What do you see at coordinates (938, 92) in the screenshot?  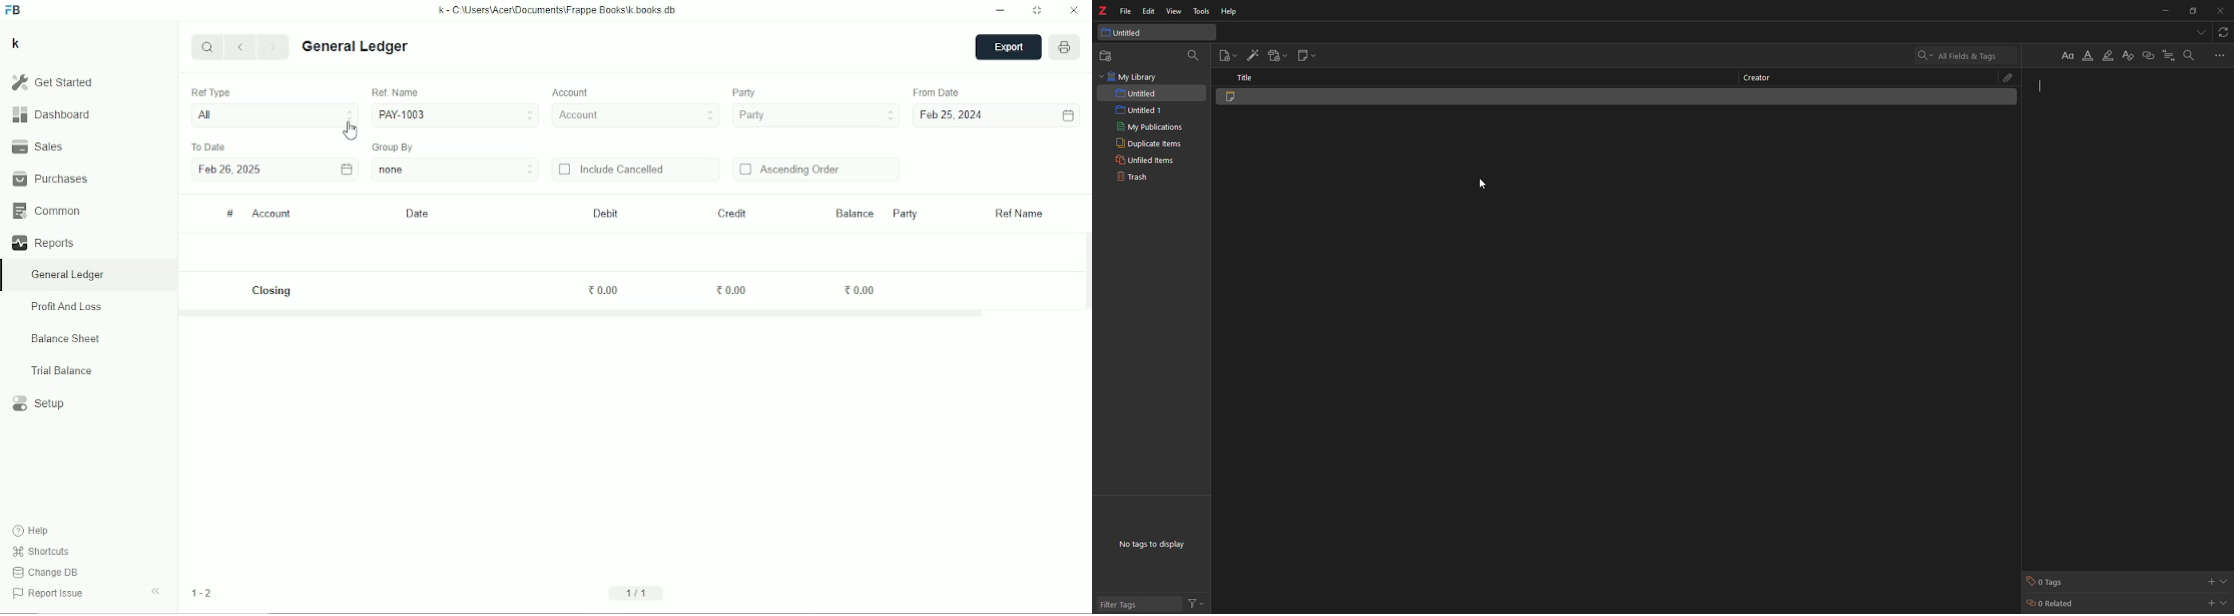 I see `From date` at bounding box center [938, 92].